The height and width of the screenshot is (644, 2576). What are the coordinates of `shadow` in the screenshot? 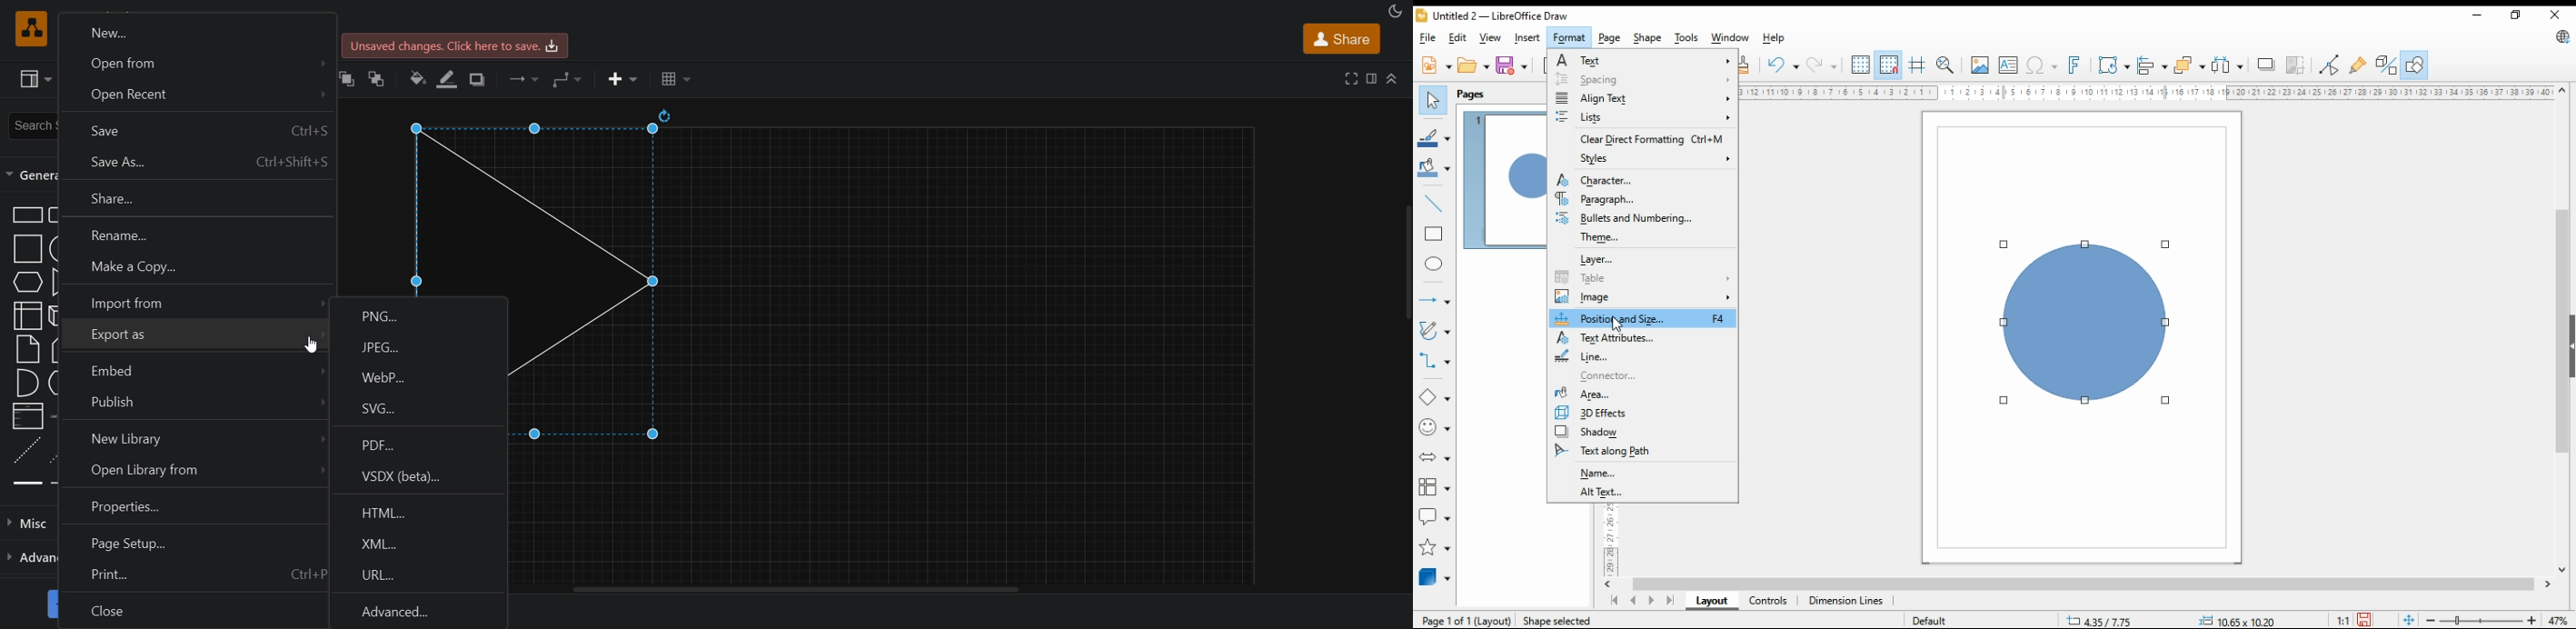 It's located at (1622, 431).